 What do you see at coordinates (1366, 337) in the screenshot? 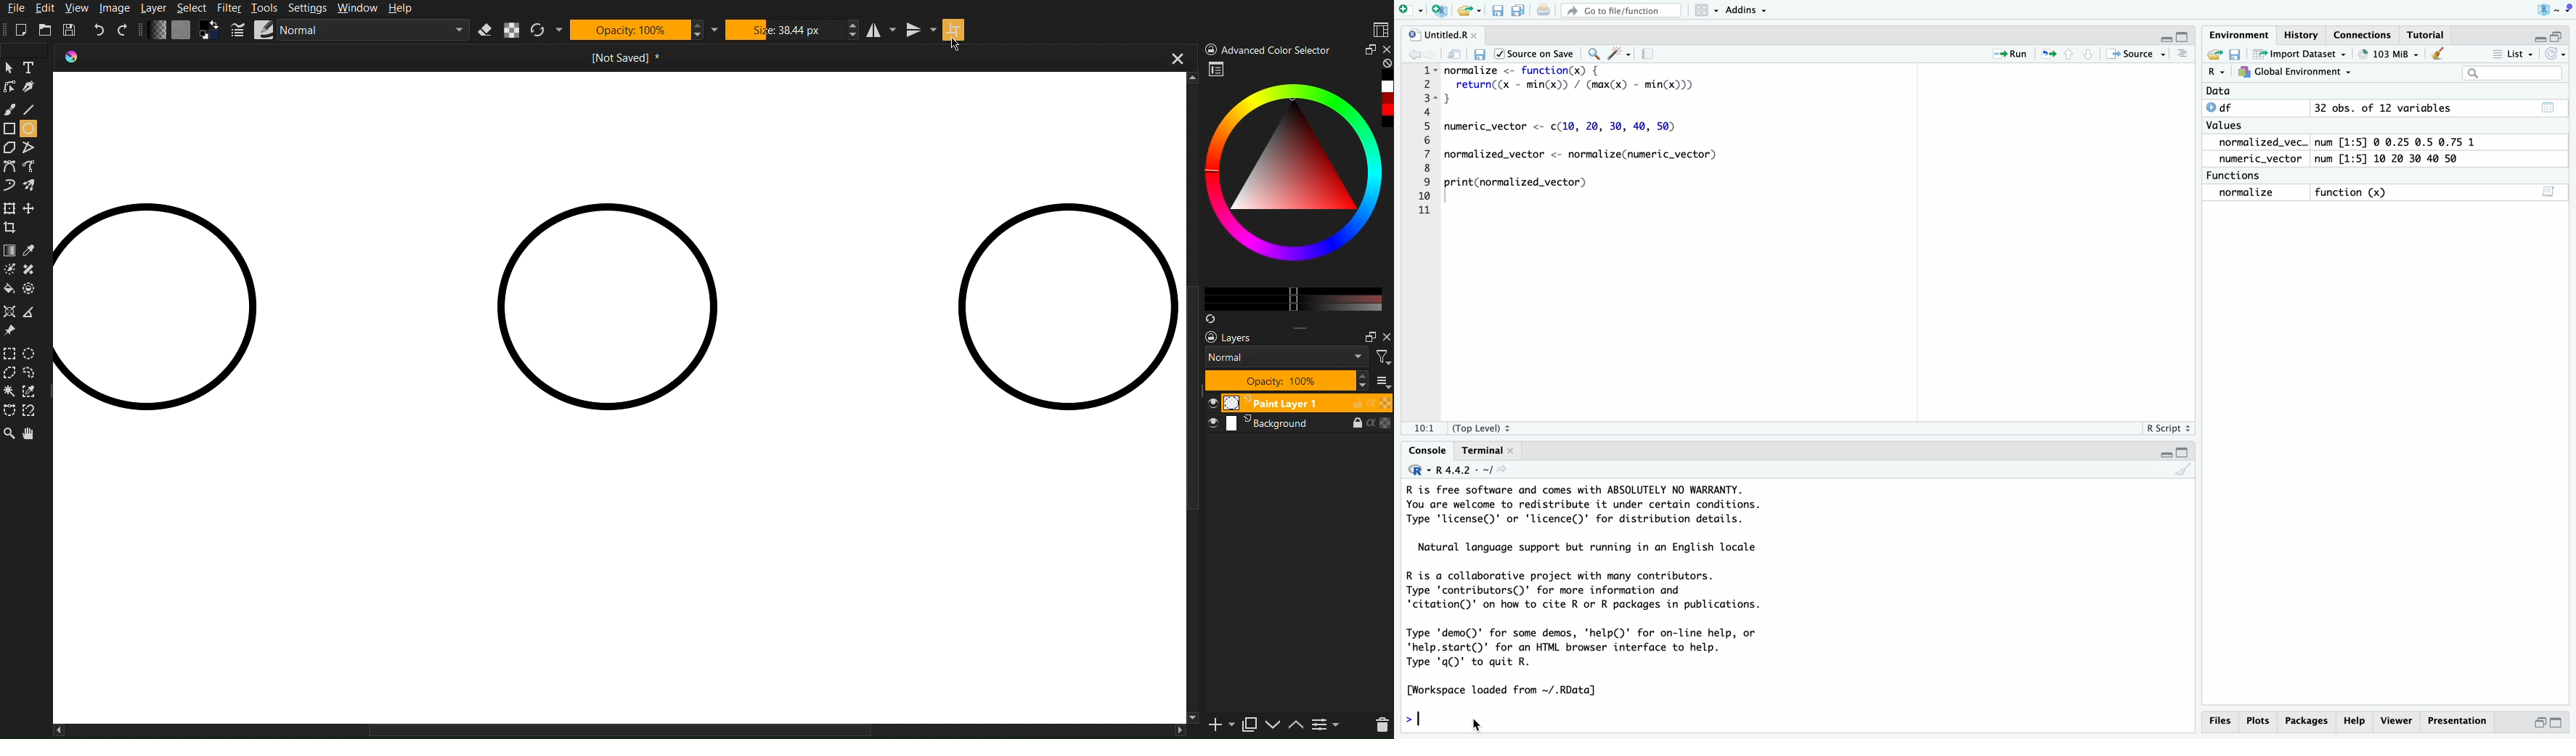
I see `maximize` at bounding box center [1366, 337].